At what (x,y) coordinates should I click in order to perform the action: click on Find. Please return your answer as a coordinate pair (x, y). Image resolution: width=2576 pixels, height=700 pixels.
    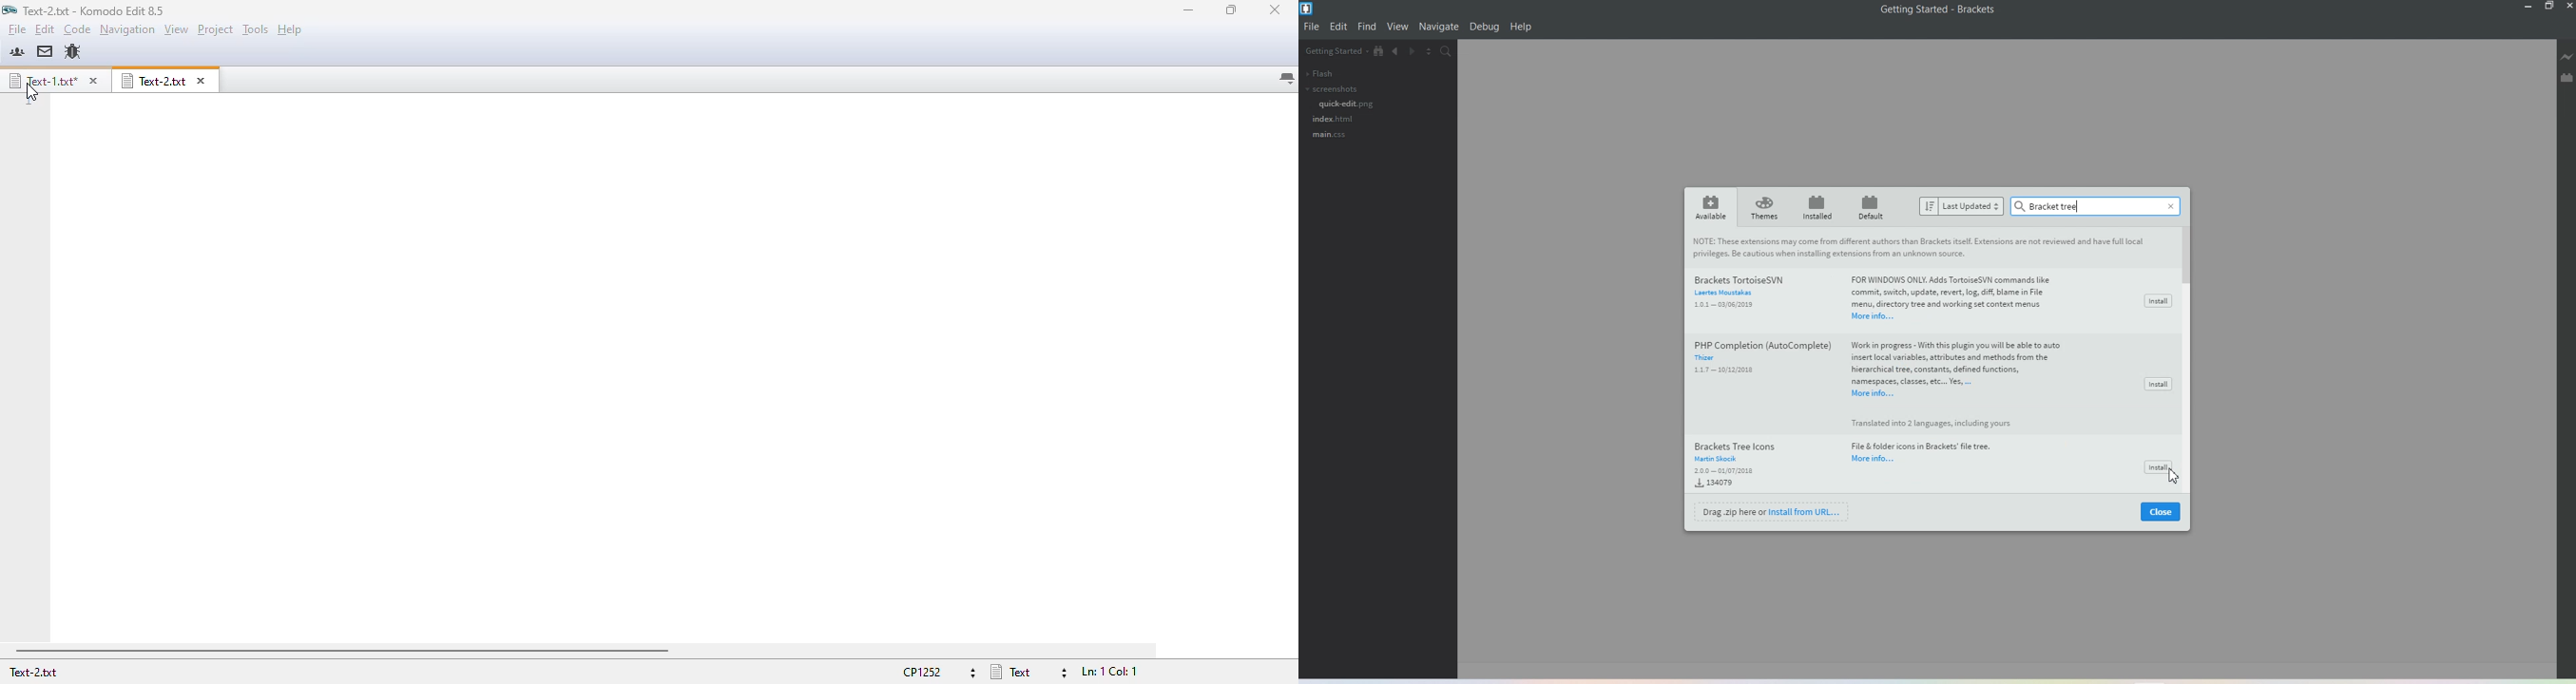
    Looking at the image, I should click on (1367, 27).